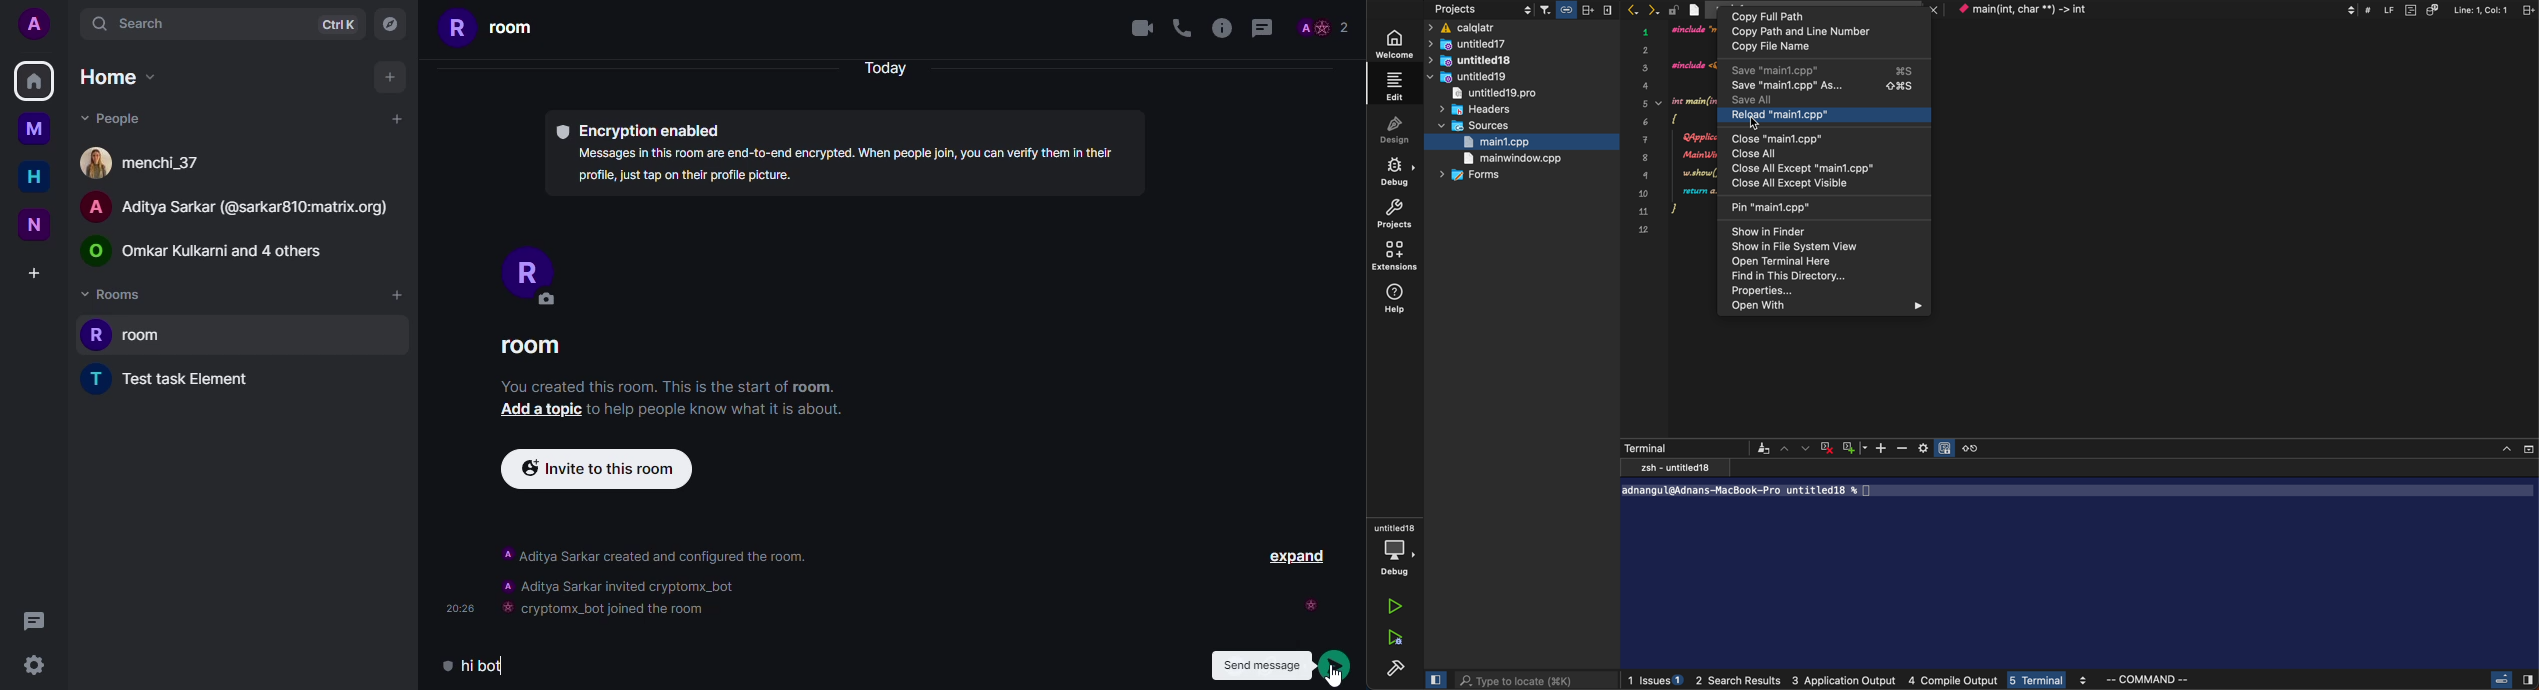  I want to click on EXPAND, so click(1296, 554).